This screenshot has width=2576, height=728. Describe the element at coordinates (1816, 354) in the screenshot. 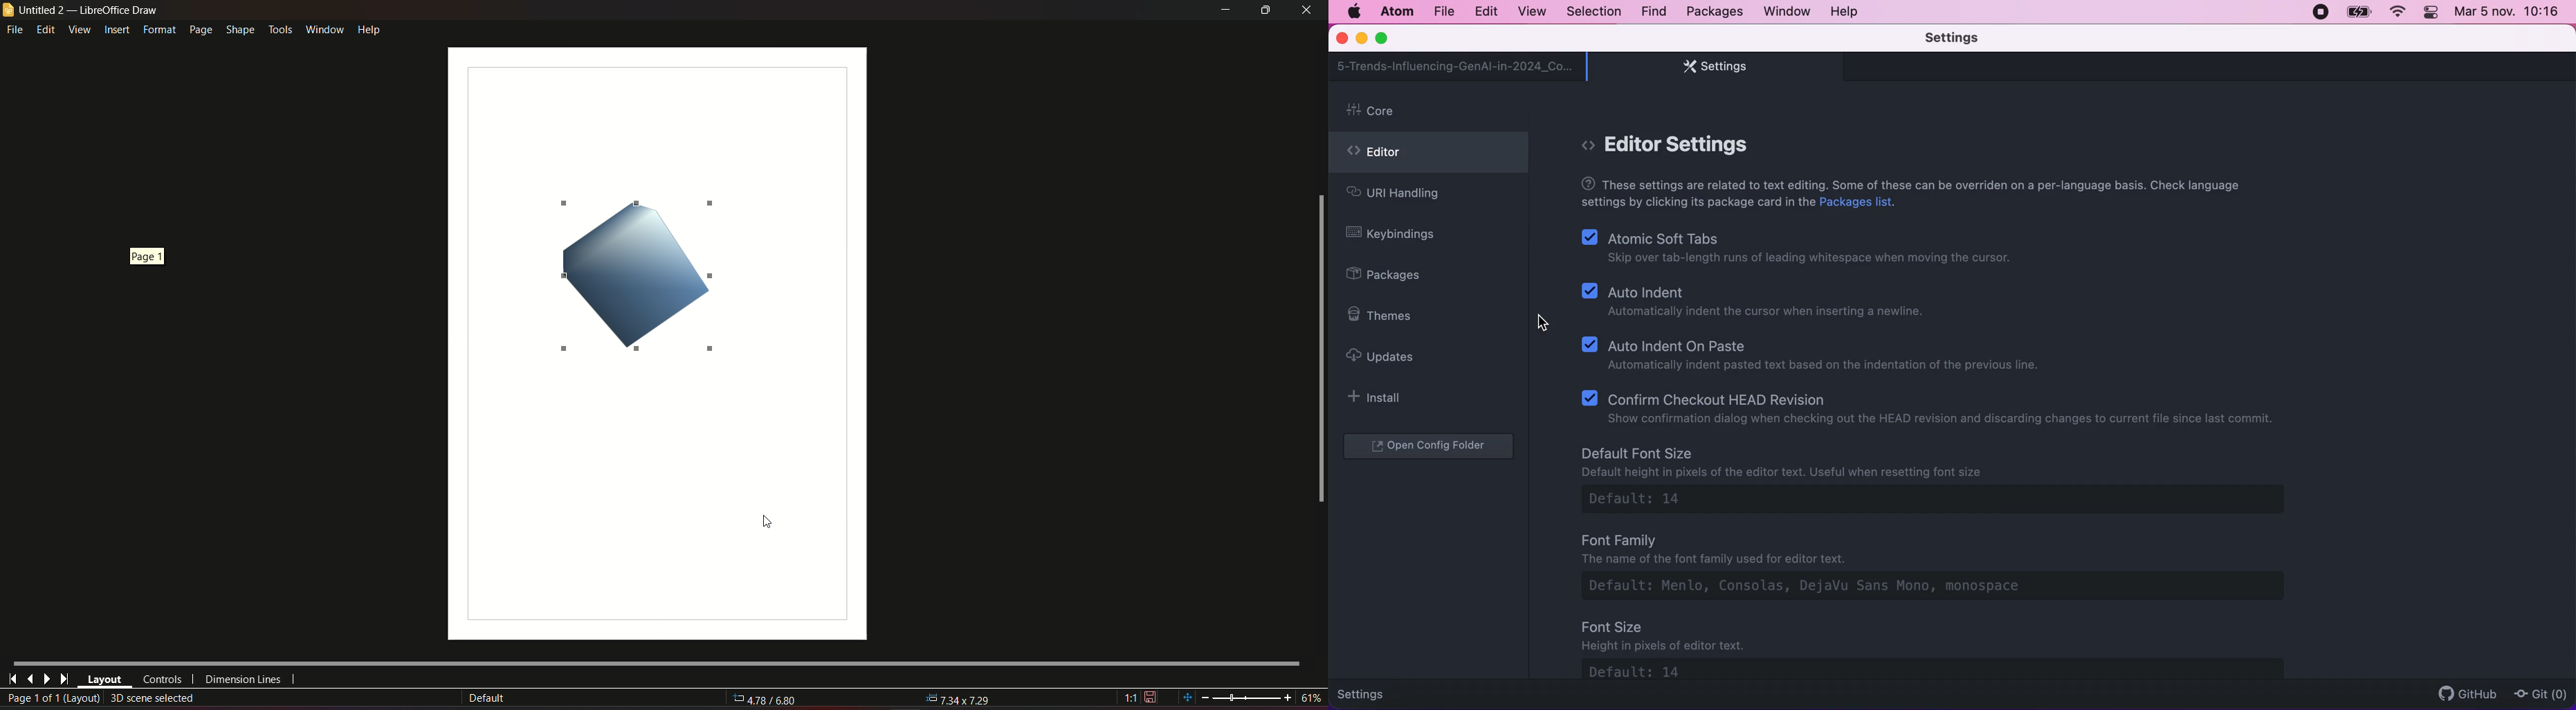

I see `auto indent on paste` at that location.